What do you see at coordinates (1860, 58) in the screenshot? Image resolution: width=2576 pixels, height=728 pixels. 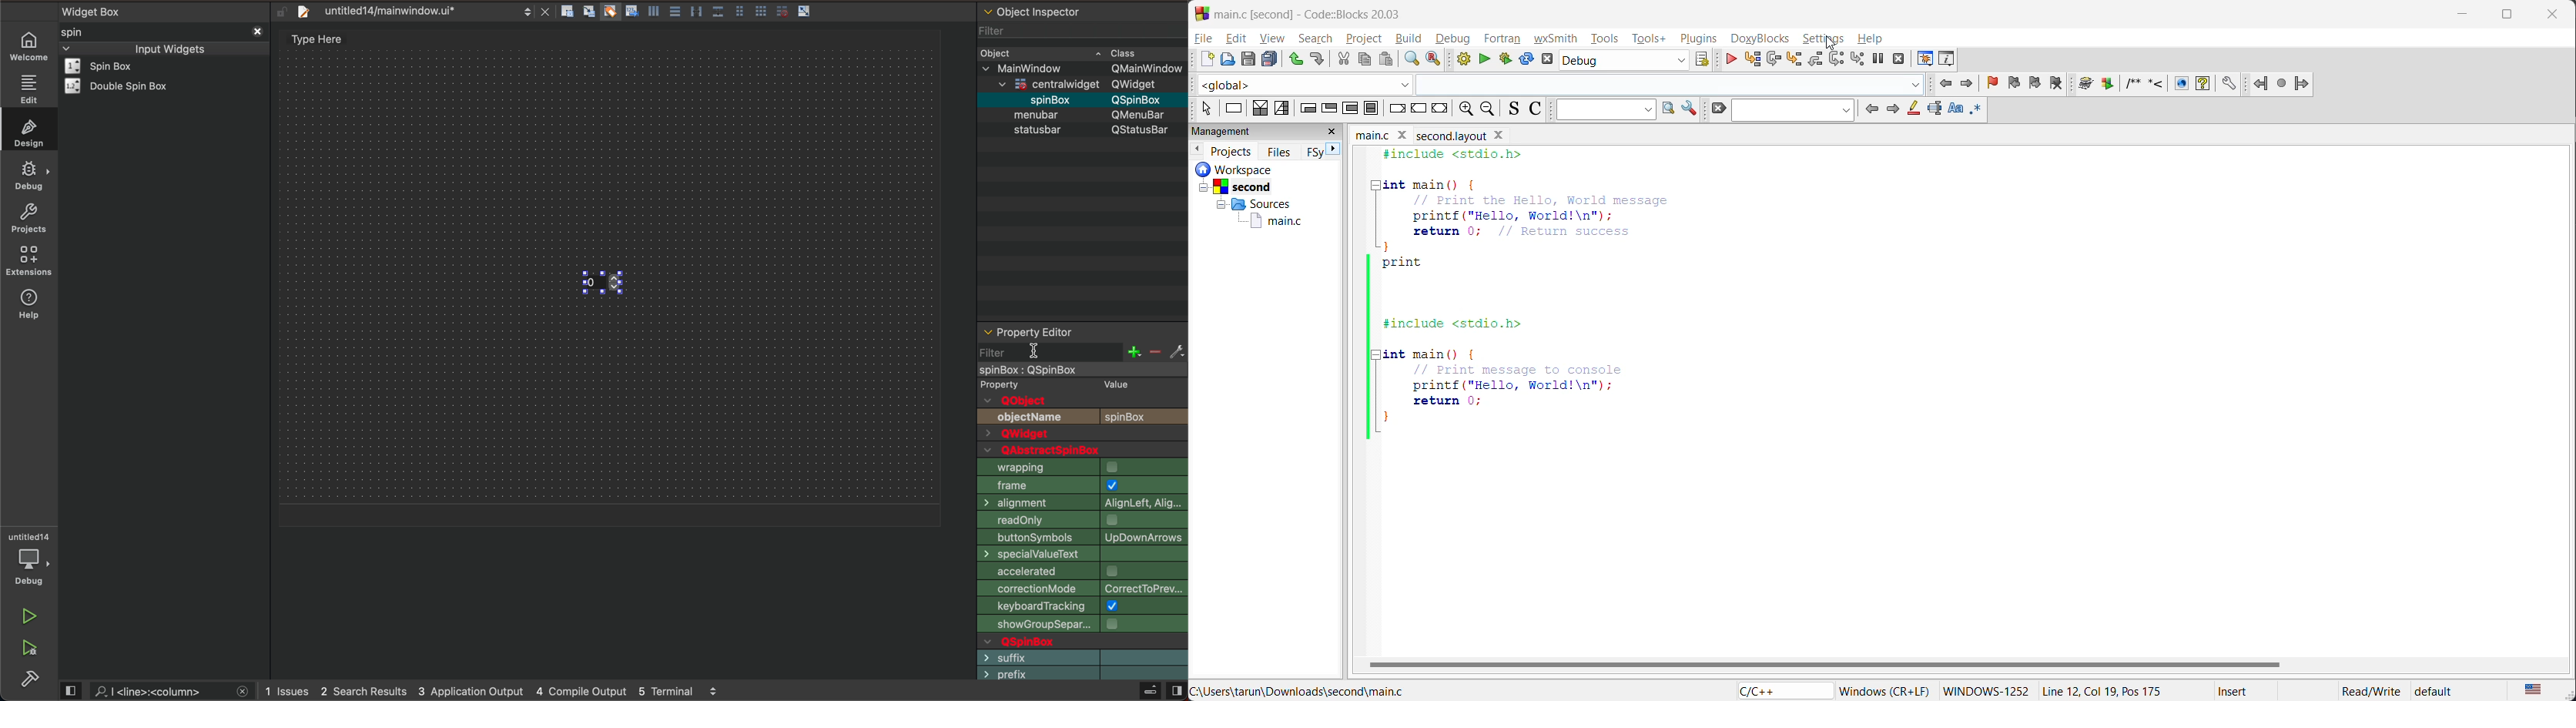 I see `step into instruction` at bounding box center [1860, 58].